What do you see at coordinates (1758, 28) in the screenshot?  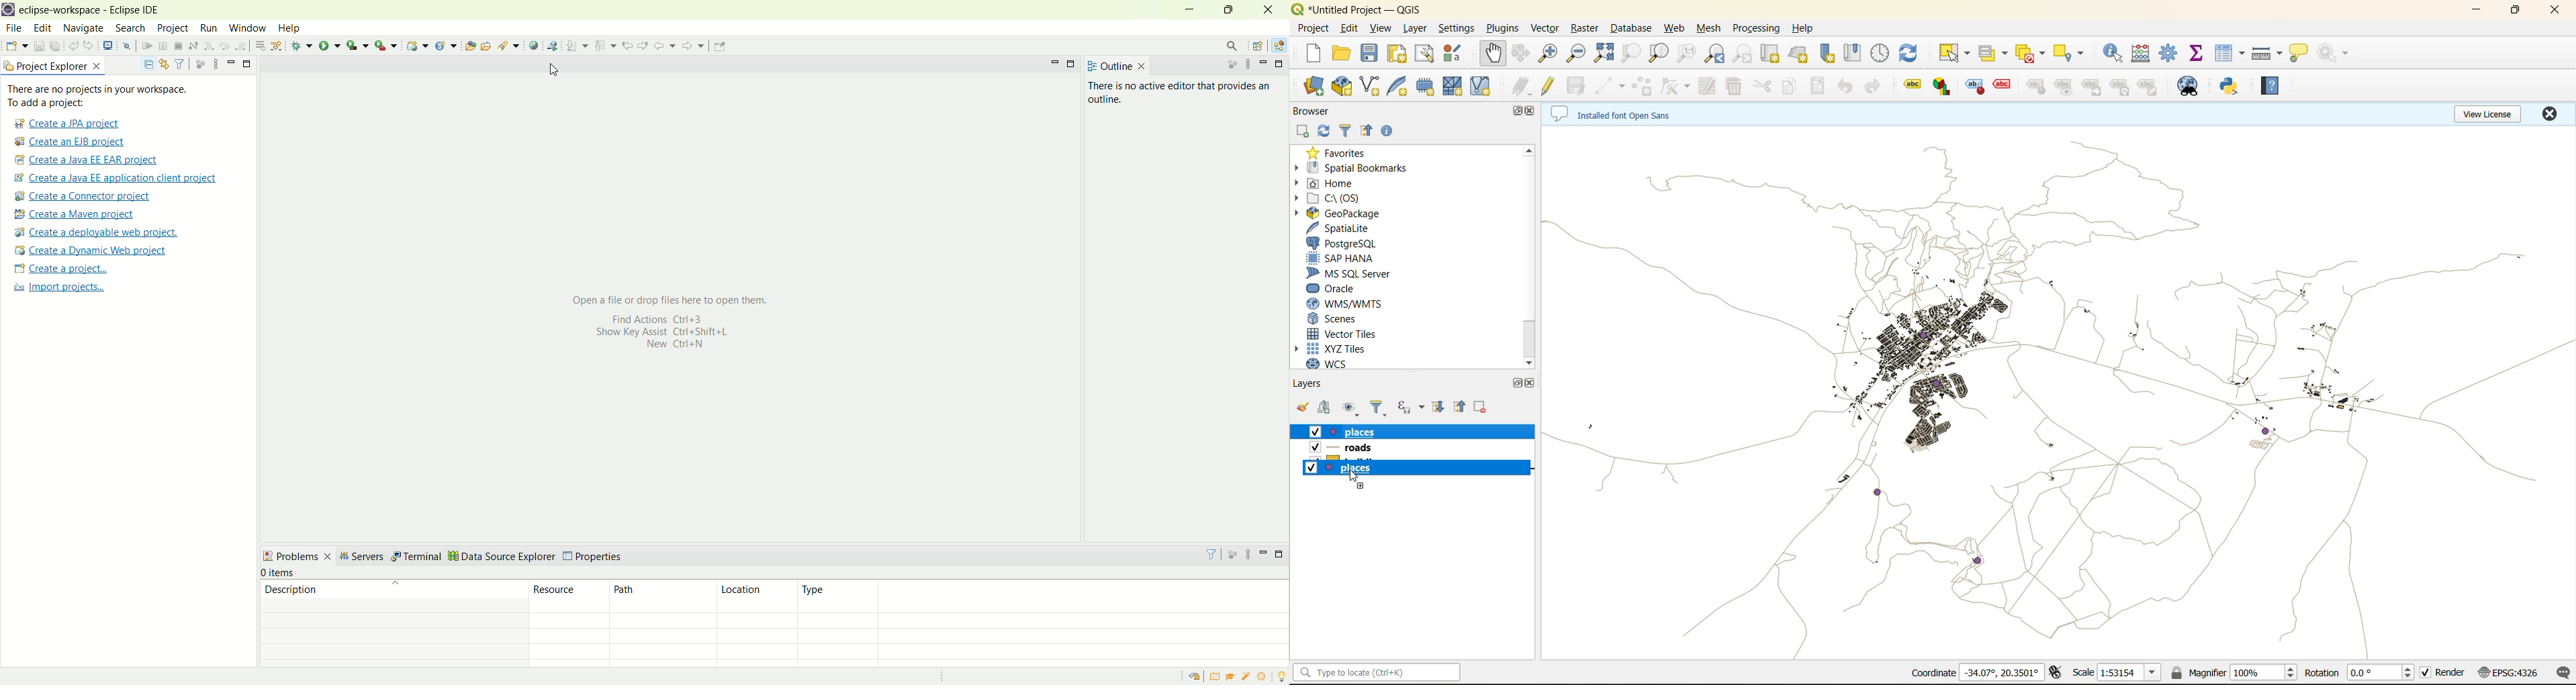 I see `processing` at bounding box center [1758, 28].